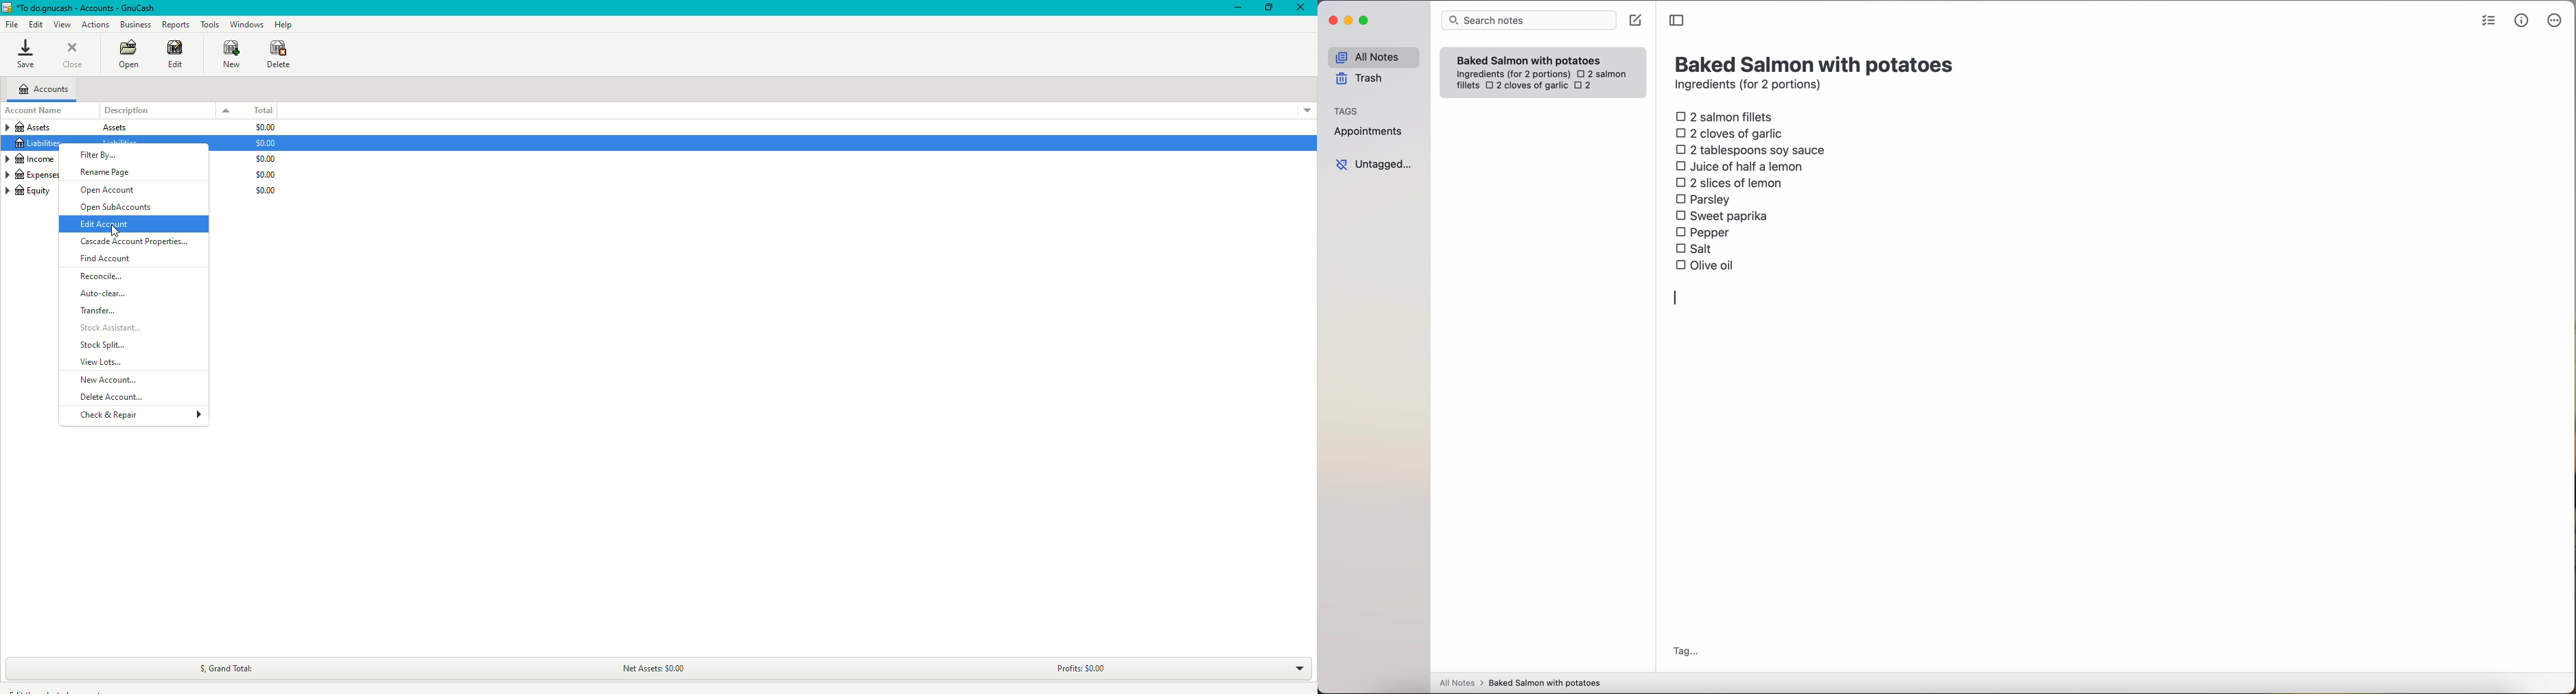 This screenshot has width=2576, height=700. What do you see at coordinates (1703, 198) in the screenshot?
I see `parsley` at bounding box center [1703, 198].